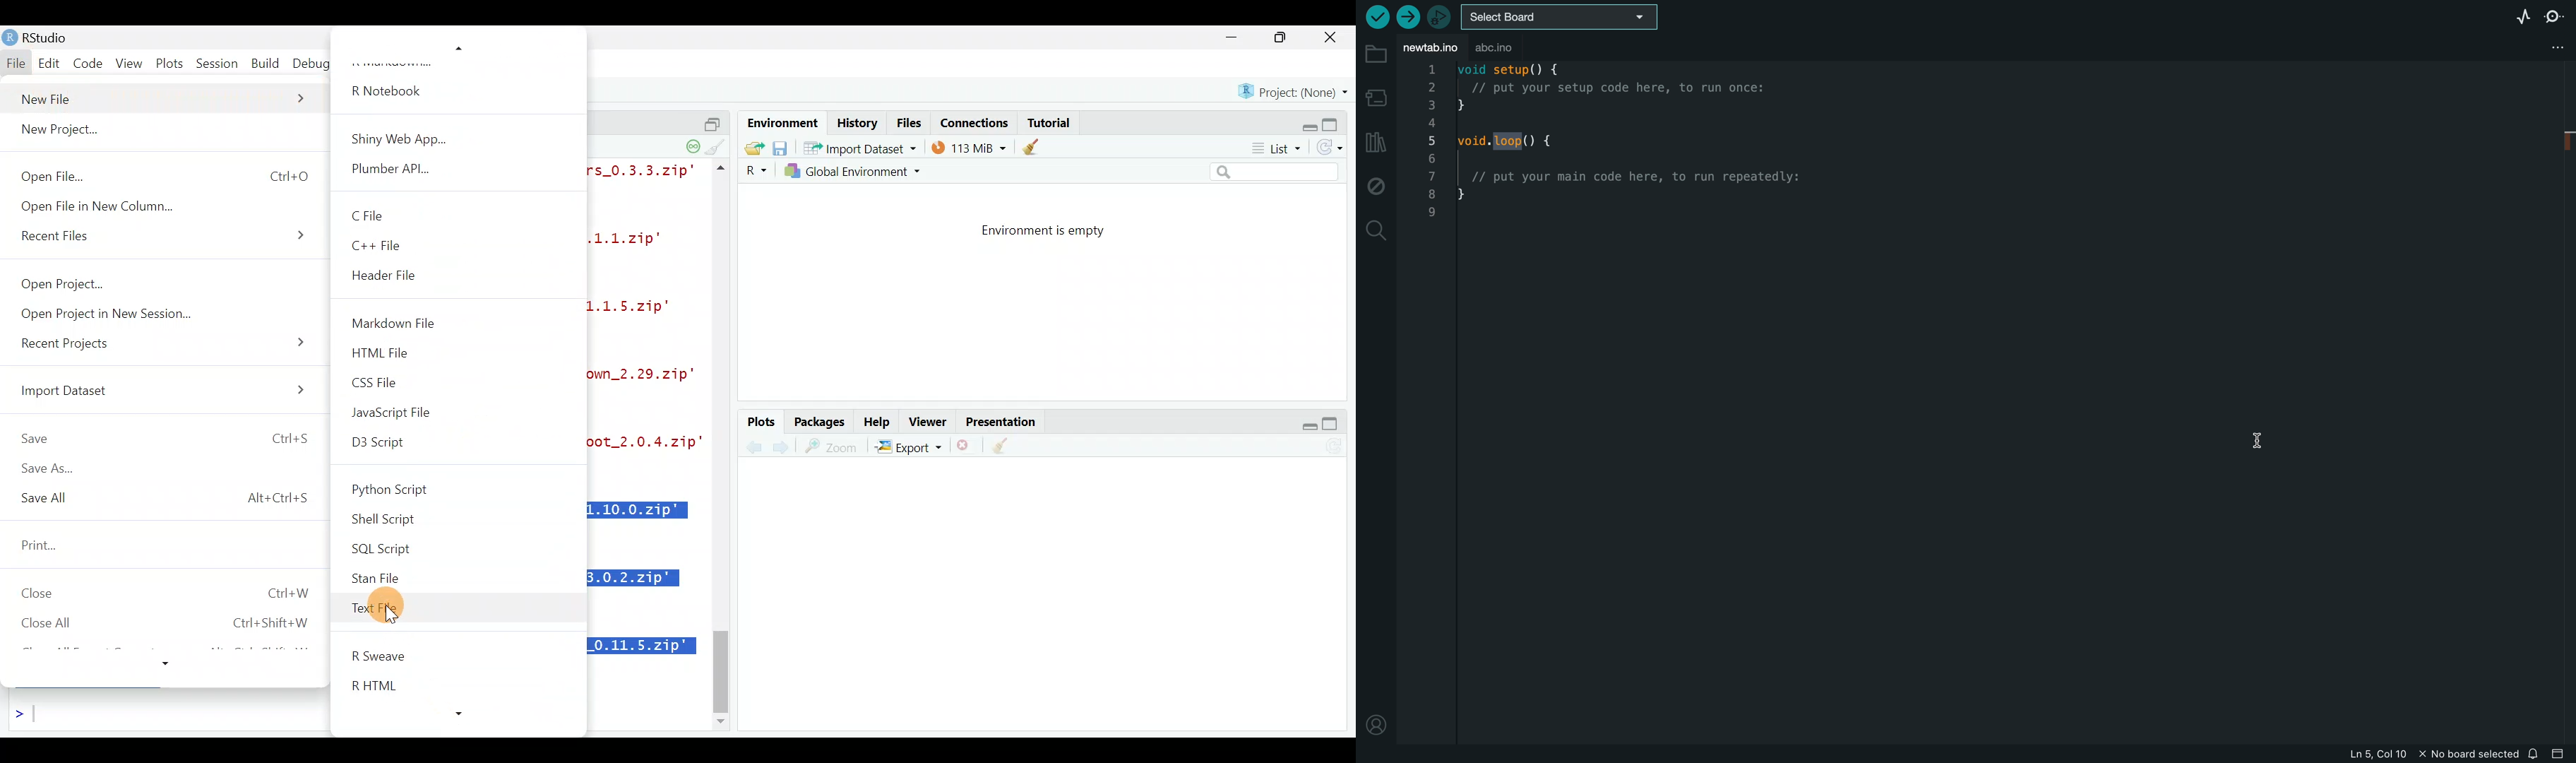 Image resolution: width=2576 pixels, height=784 pixels. Describe the element at coordinates (386, 654) in the screenshot. I see `R Sweave` at that location.